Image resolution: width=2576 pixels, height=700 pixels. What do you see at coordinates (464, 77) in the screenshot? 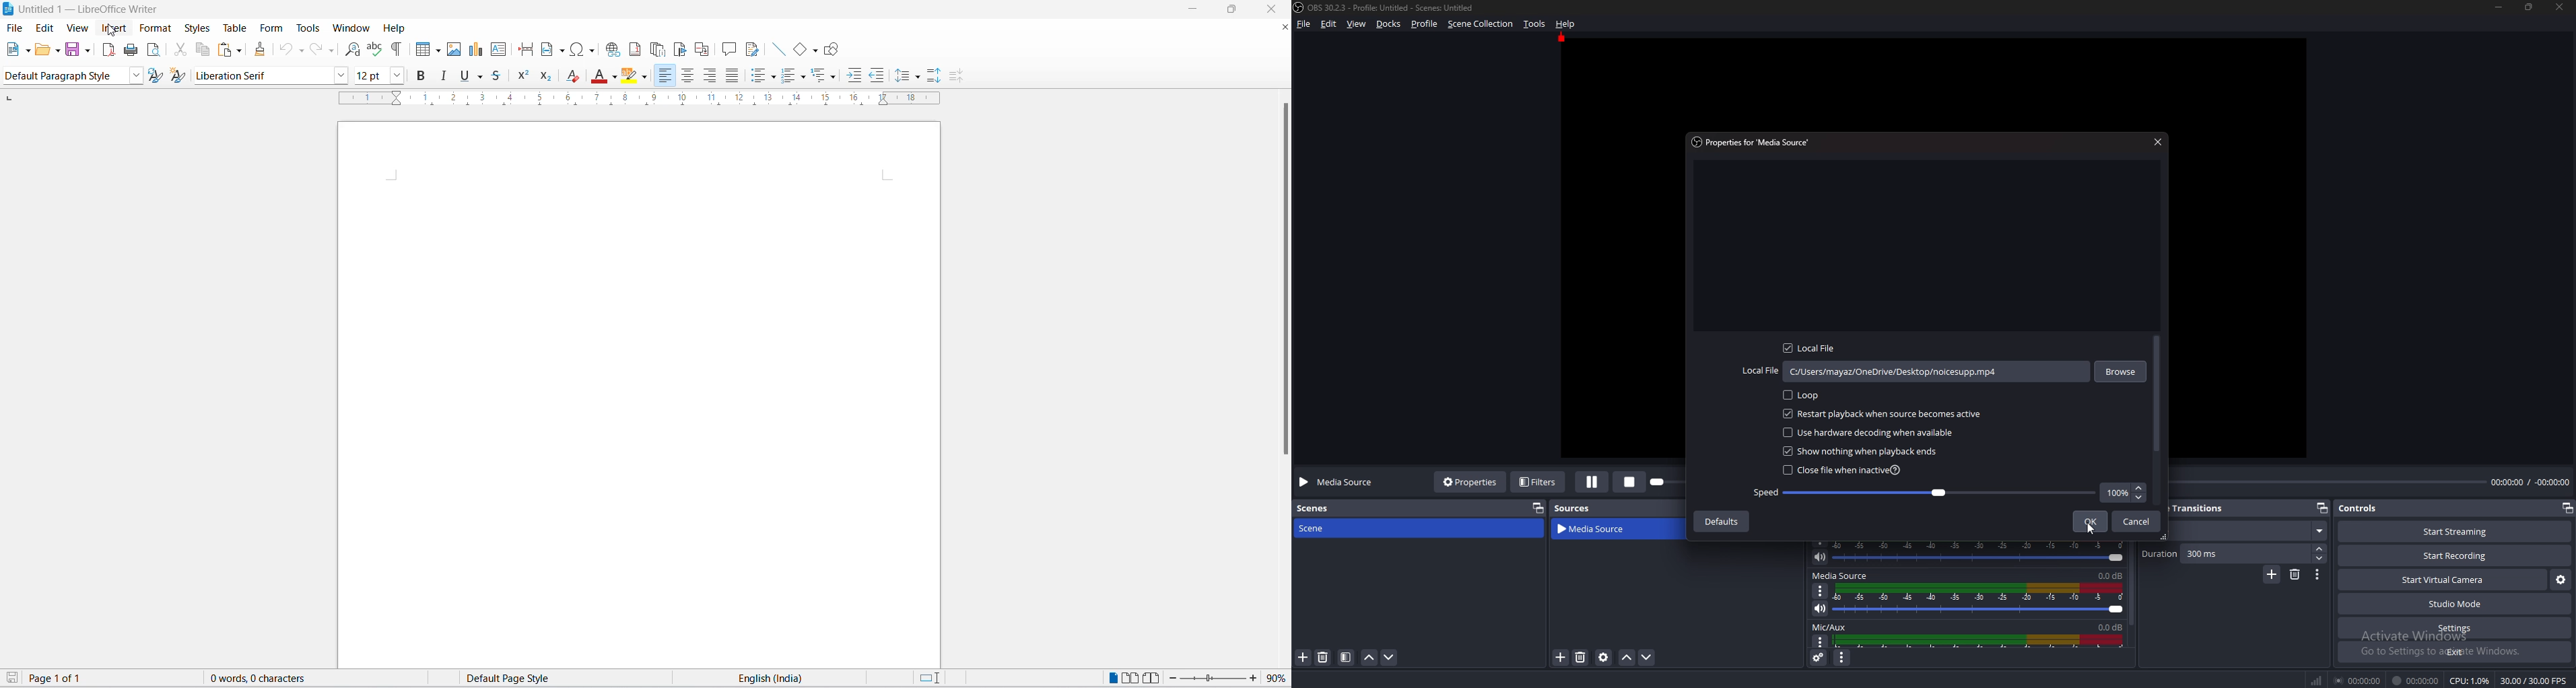
I see `underline` at bounding box center [464, 77].